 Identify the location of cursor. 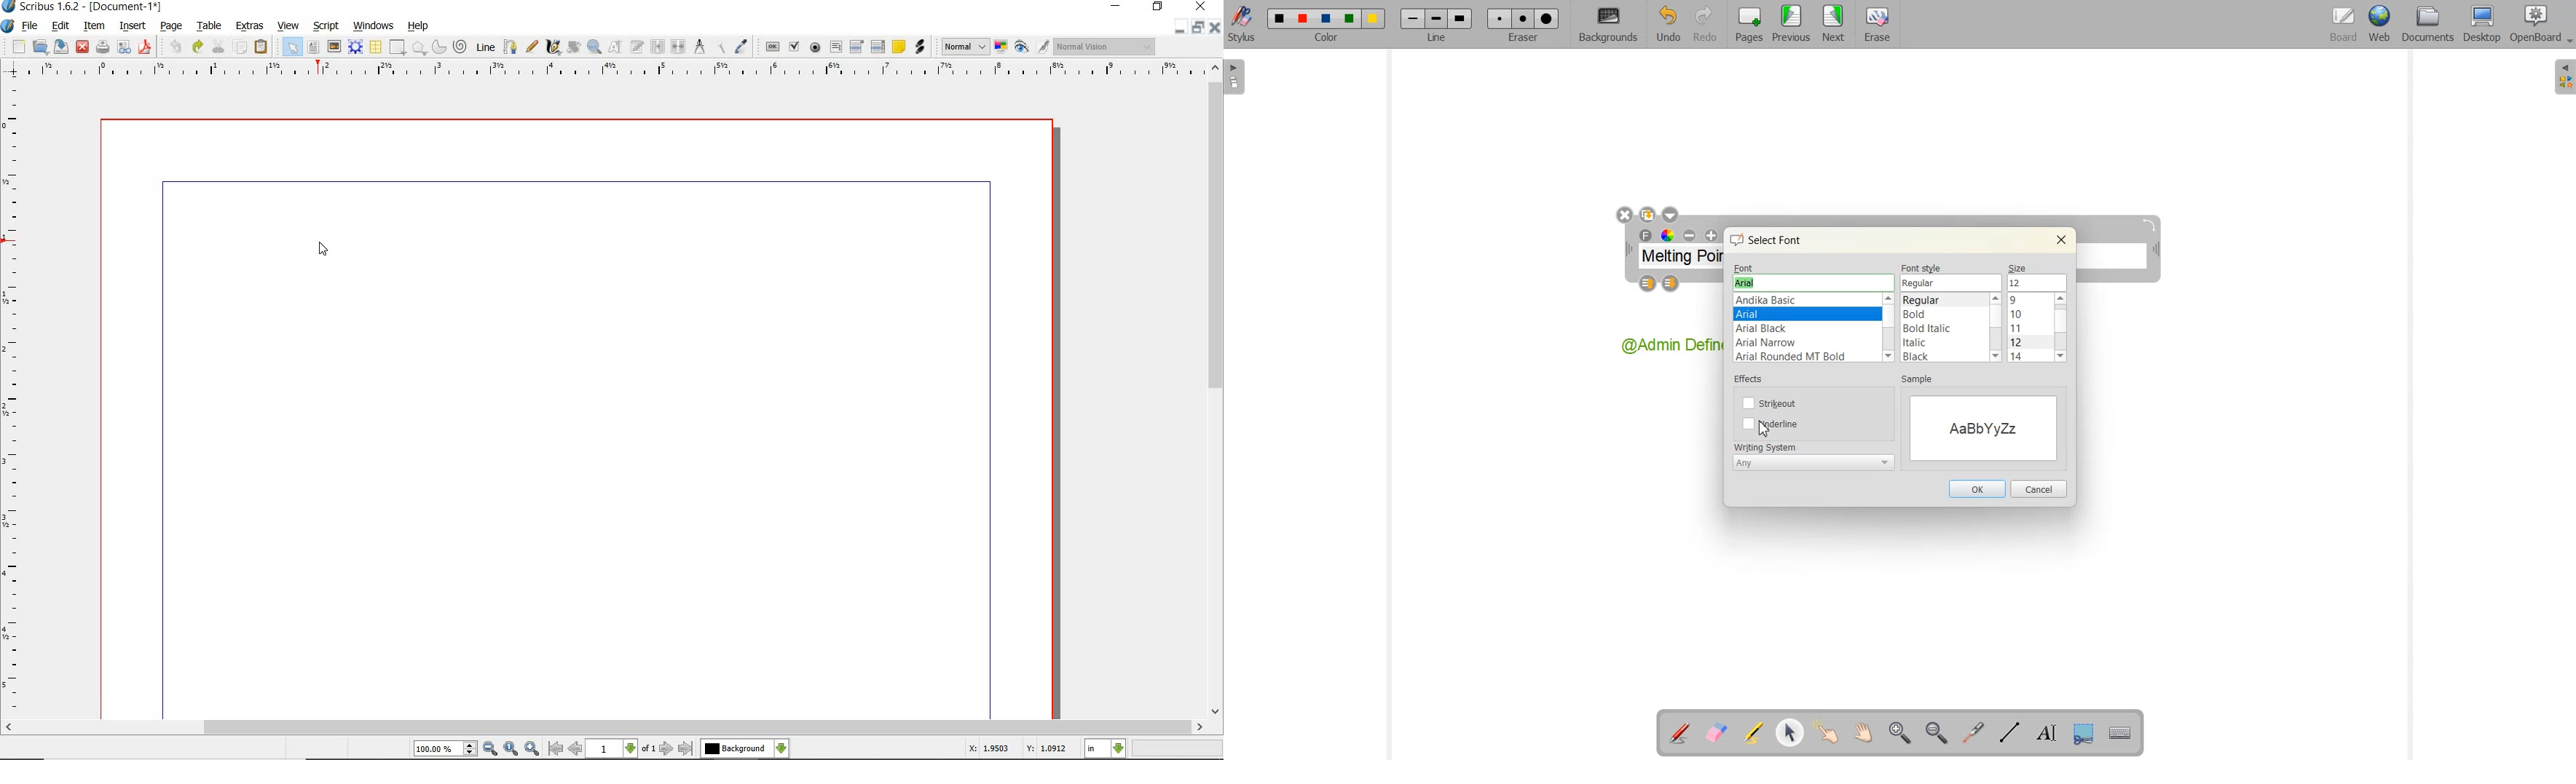
(323, 249).